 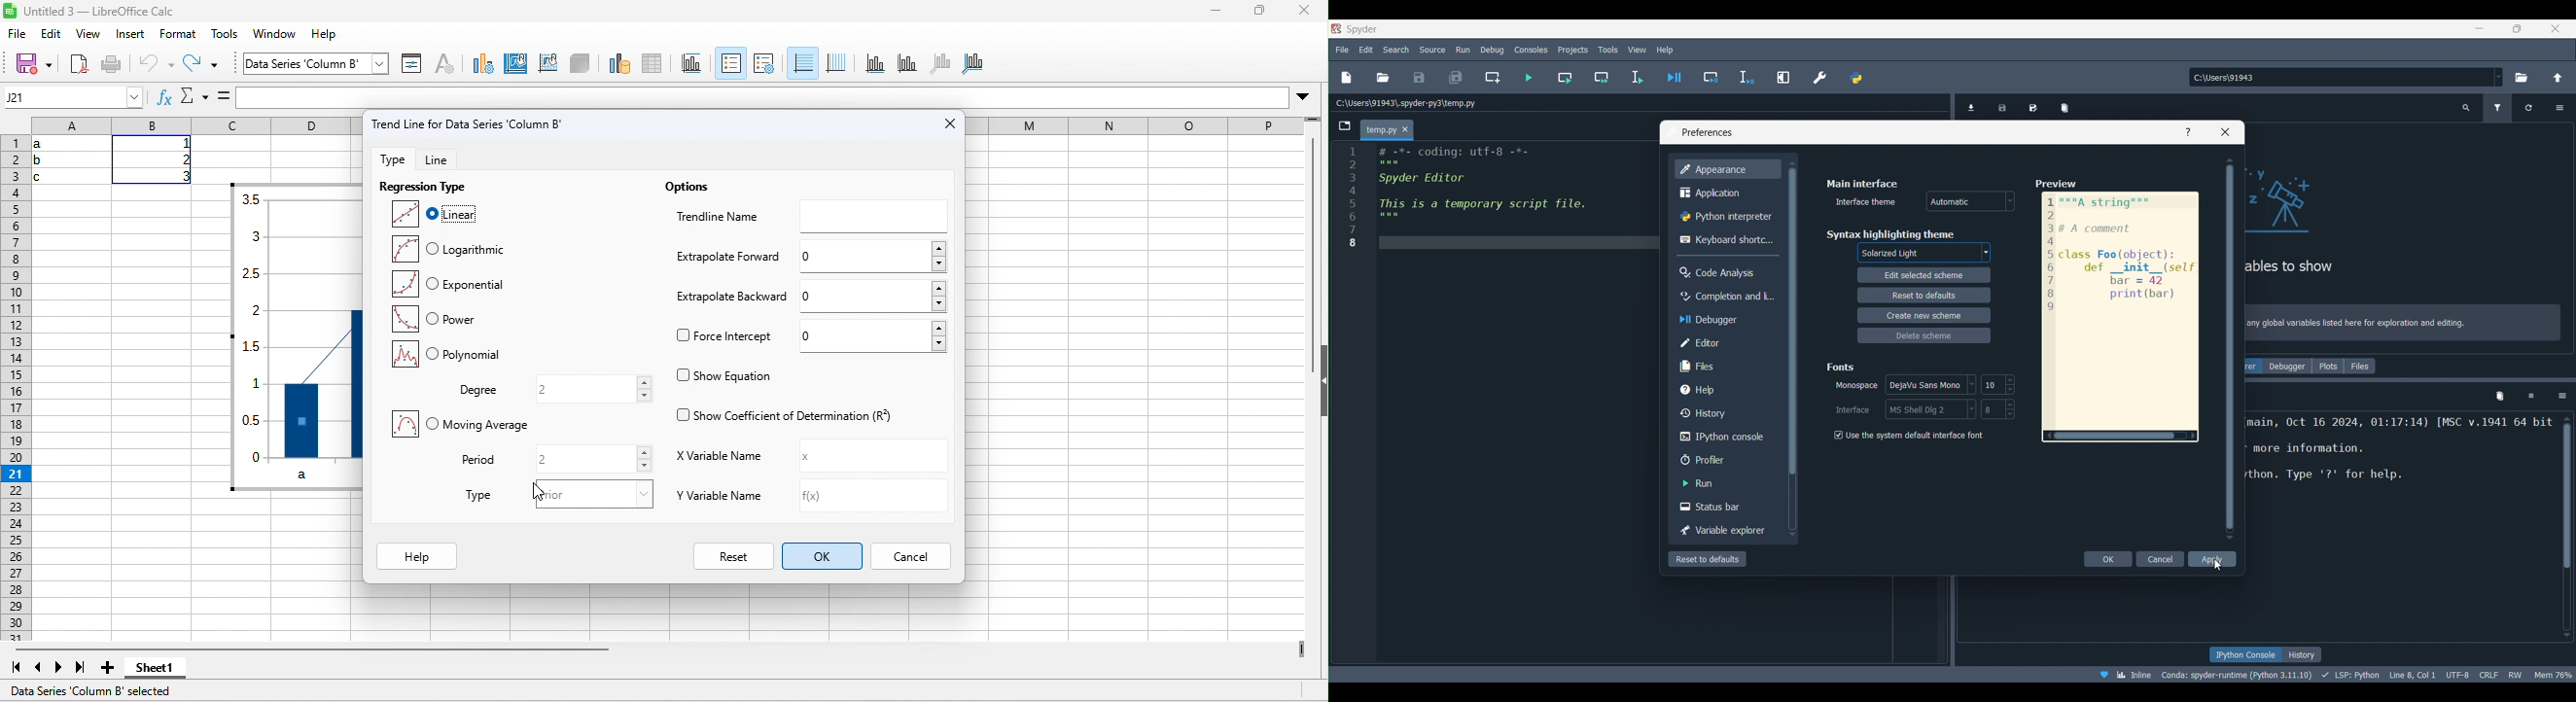 What do you see at coordinates (159, 68) in the screenshot?
I see `undo` at bounding box center [159, 68].